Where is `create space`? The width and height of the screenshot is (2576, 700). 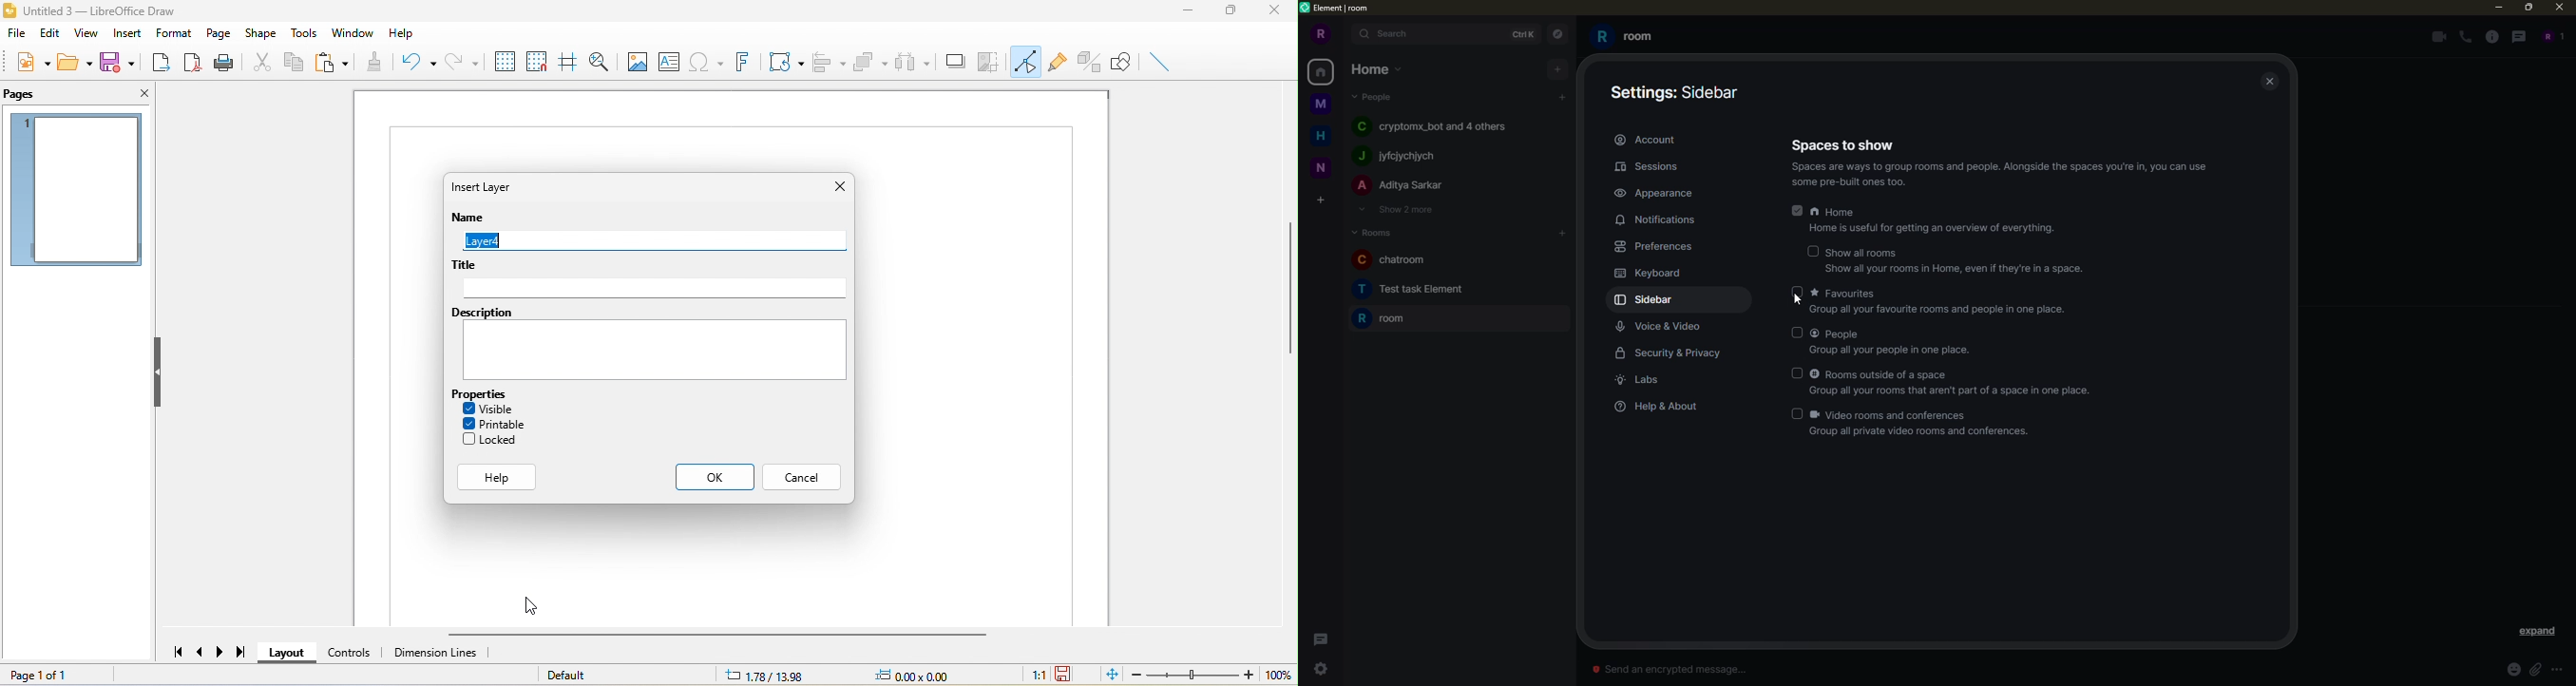 create space is located at coordinates (1319, 198).